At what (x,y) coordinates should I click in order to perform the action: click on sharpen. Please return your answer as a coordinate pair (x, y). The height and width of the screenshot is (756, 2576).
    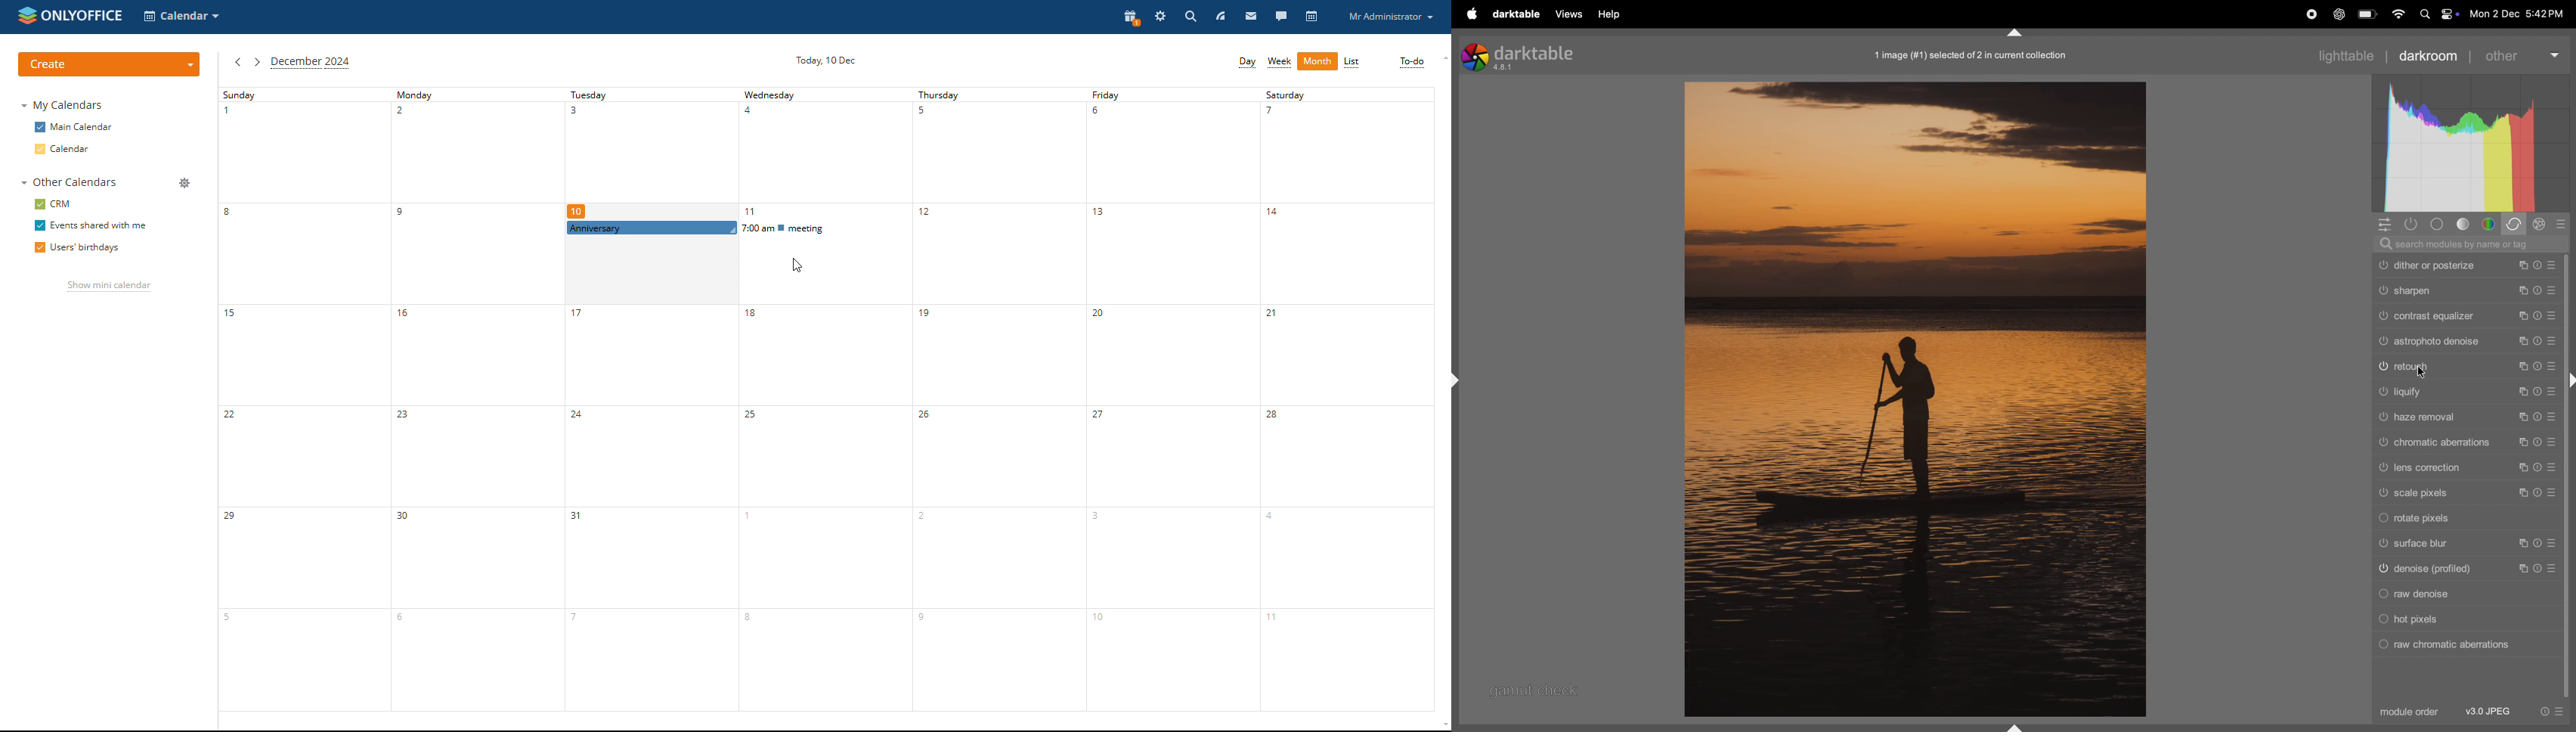
    Looking at the image, I should click on (2471, 290).